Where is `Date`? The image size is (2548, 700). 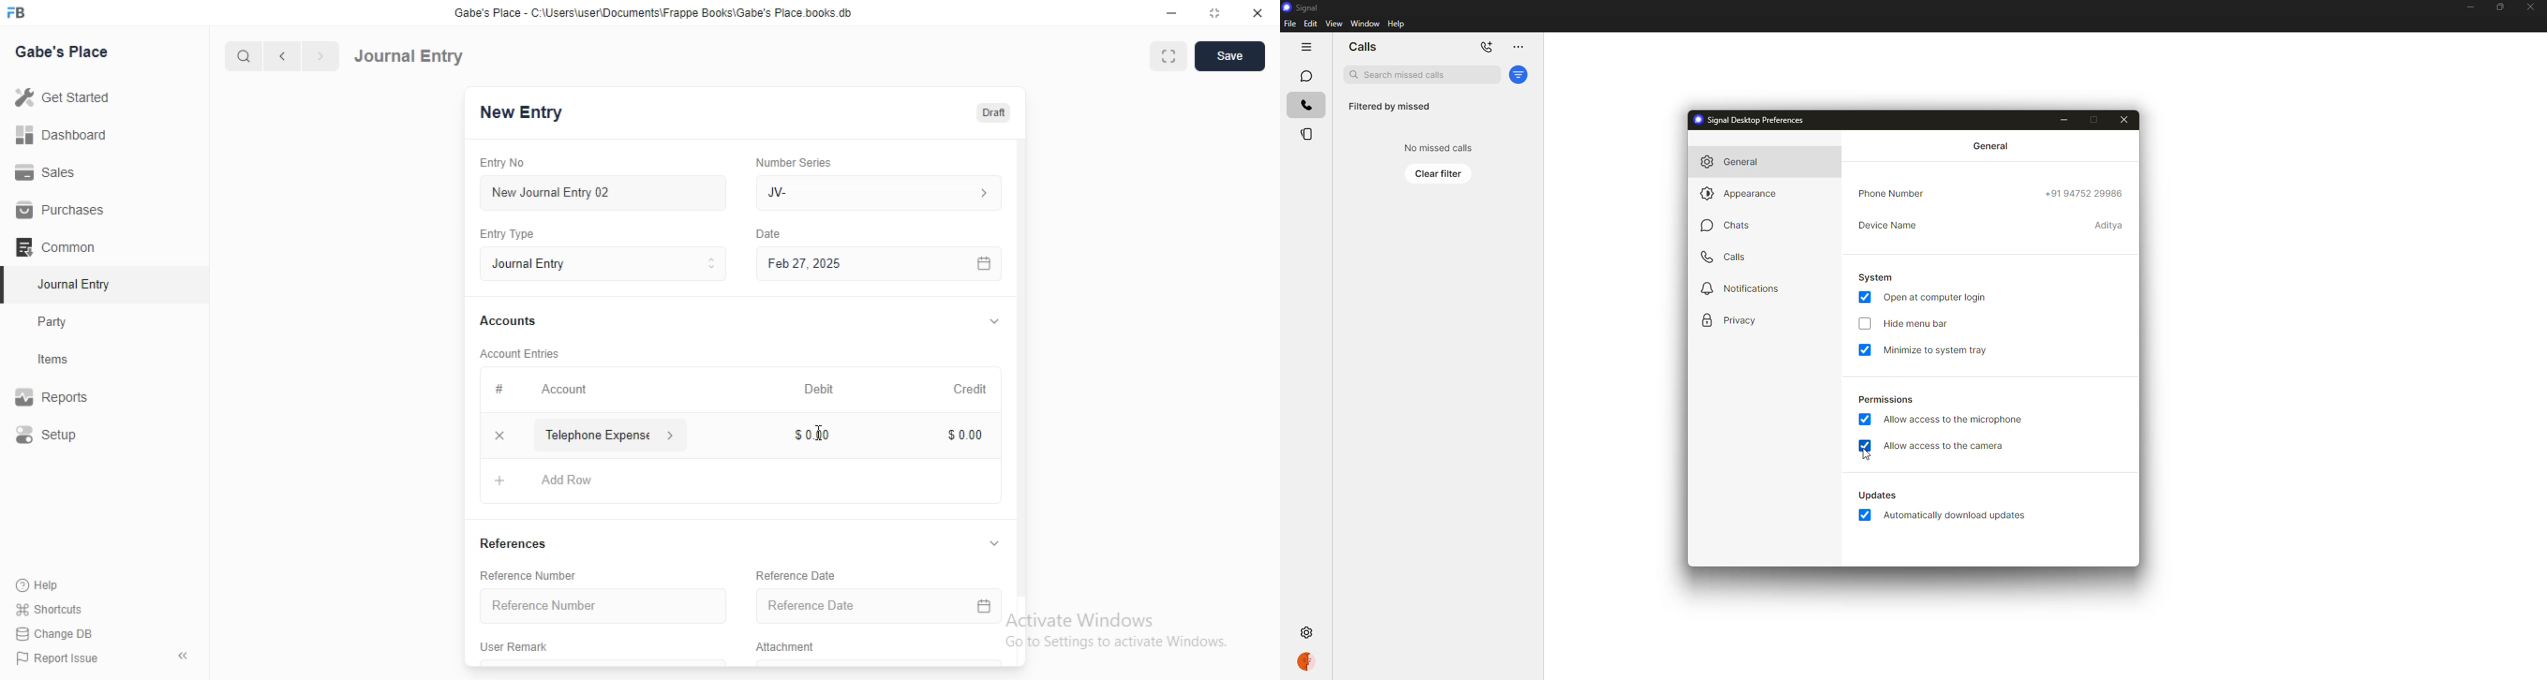 Date is located at coordinates (772, 232).